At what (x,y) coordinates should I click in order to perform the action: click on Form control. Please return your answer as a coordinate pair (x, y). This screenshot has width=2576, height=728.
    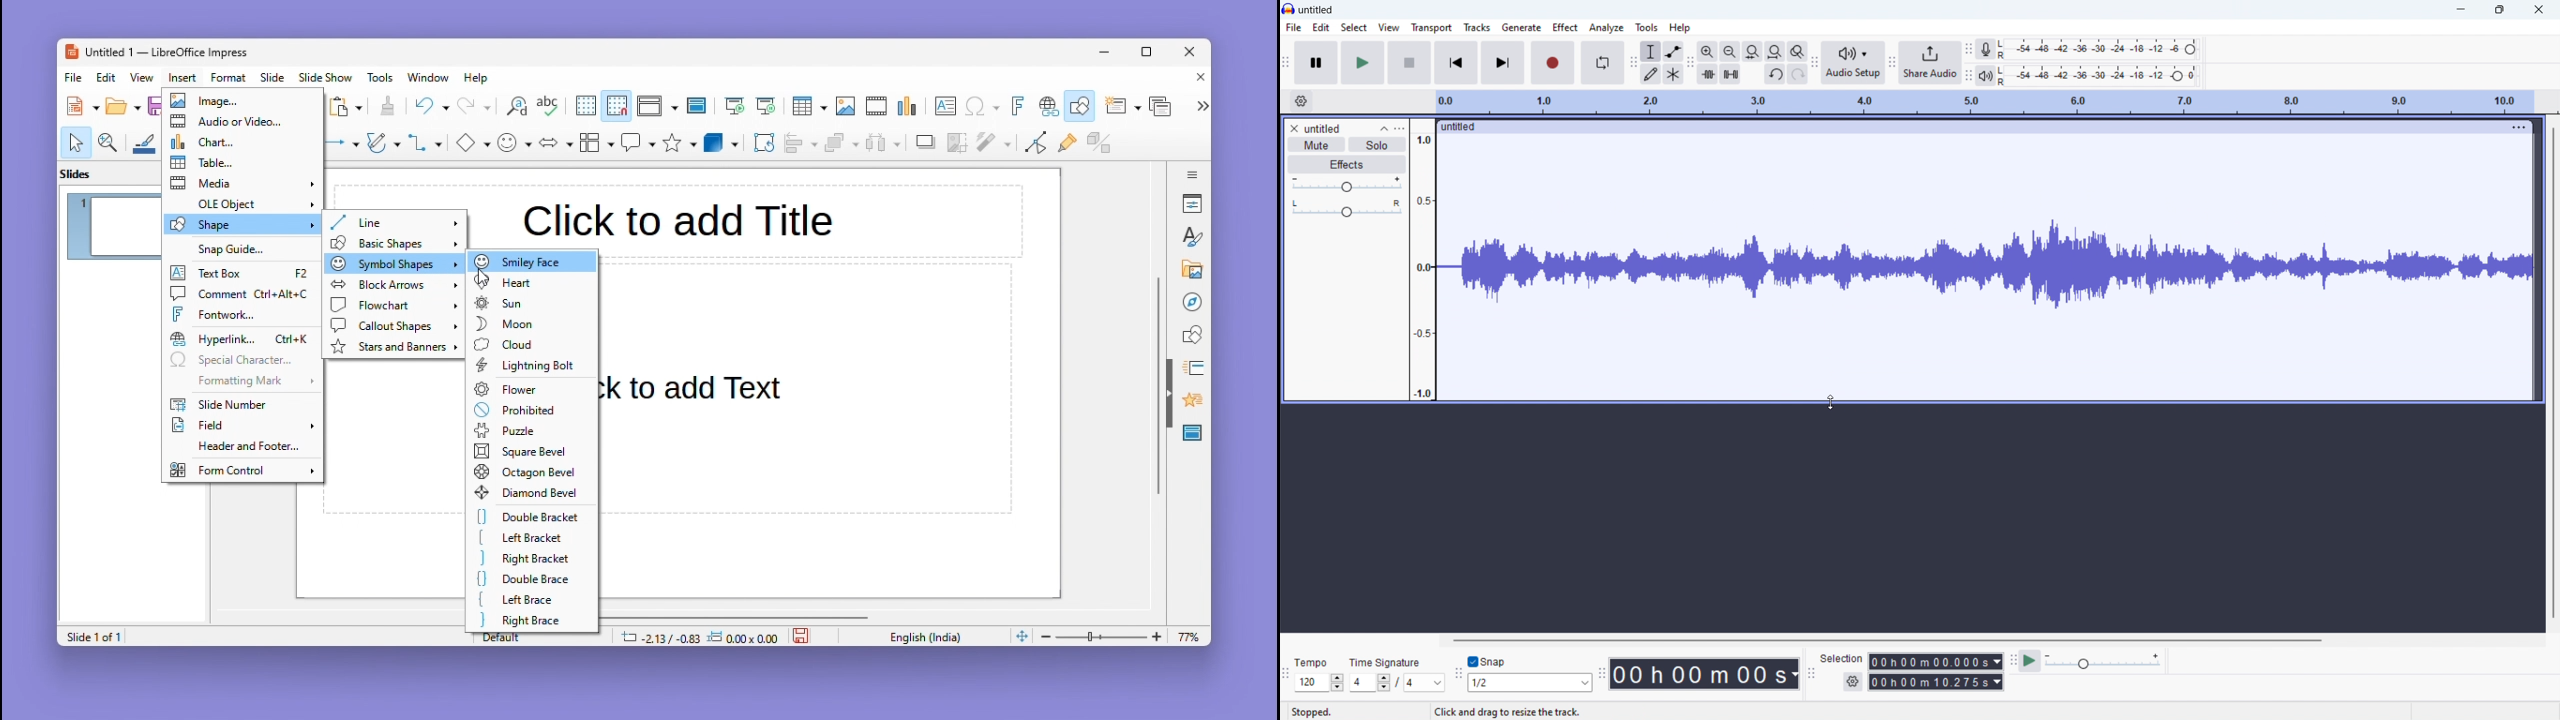
    Looking at the image, I should click on (241, 469).